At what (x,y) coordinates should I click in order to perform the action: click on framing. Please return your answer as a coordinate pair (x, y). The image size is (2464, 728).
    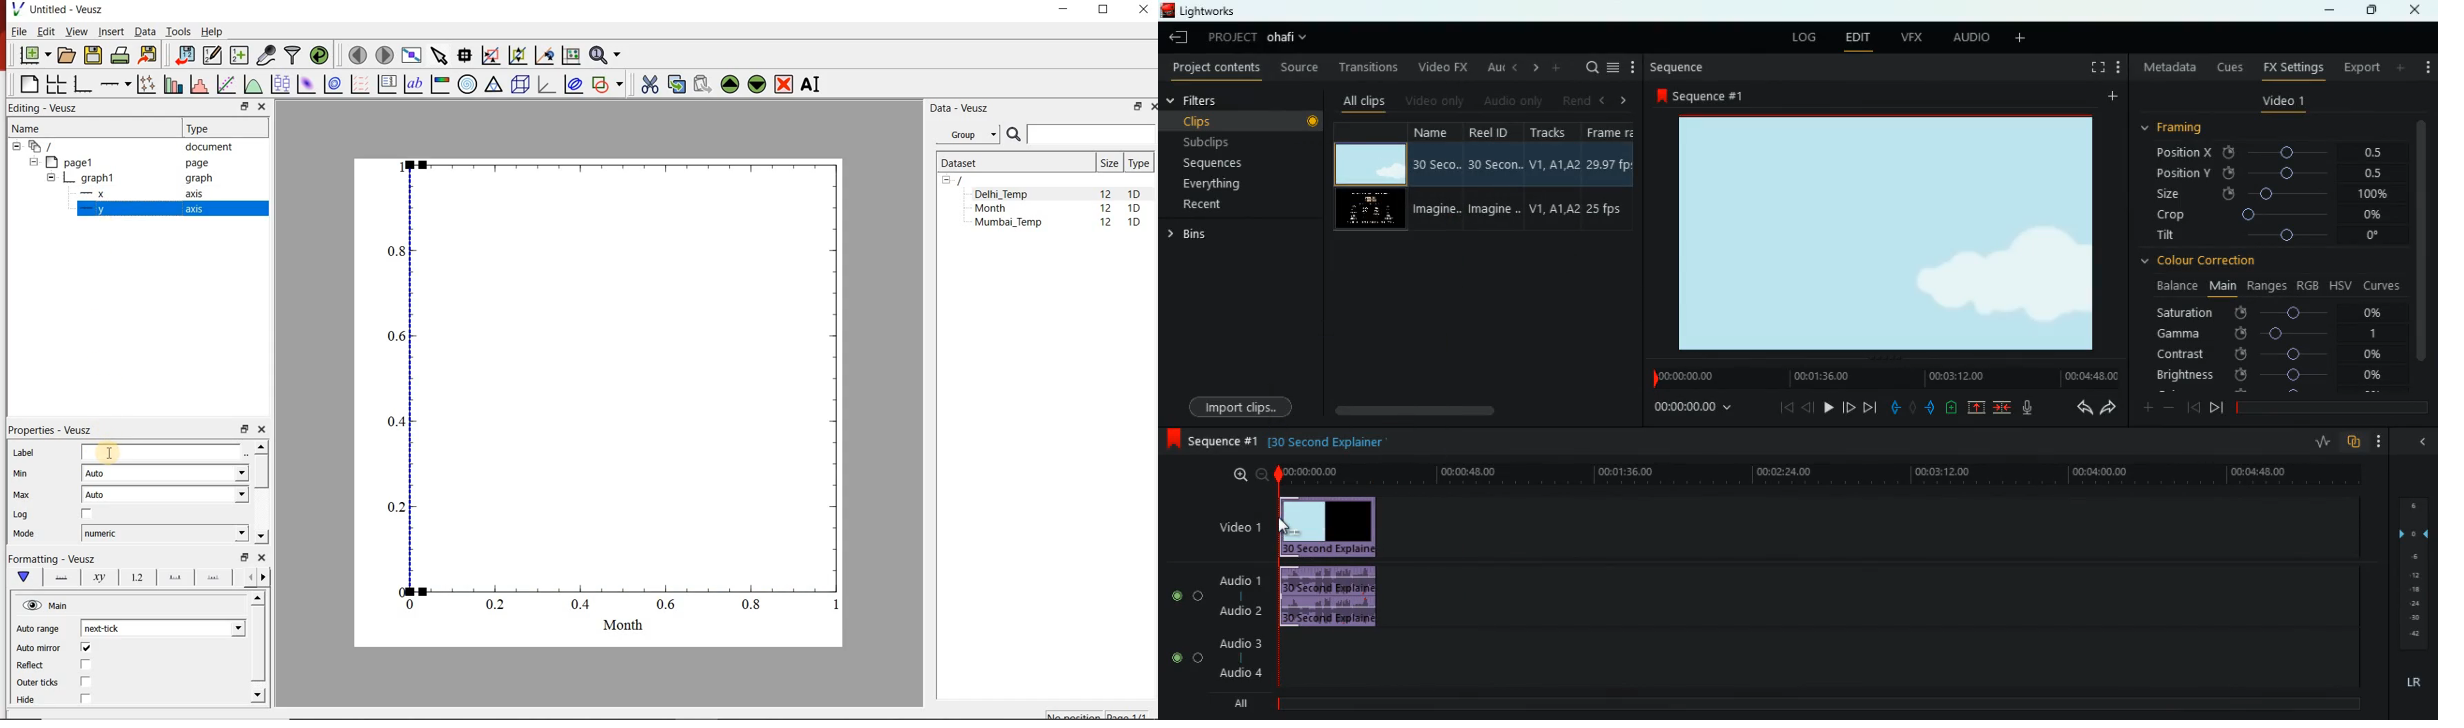
    Looking at the image, I should click on (2174, 128).